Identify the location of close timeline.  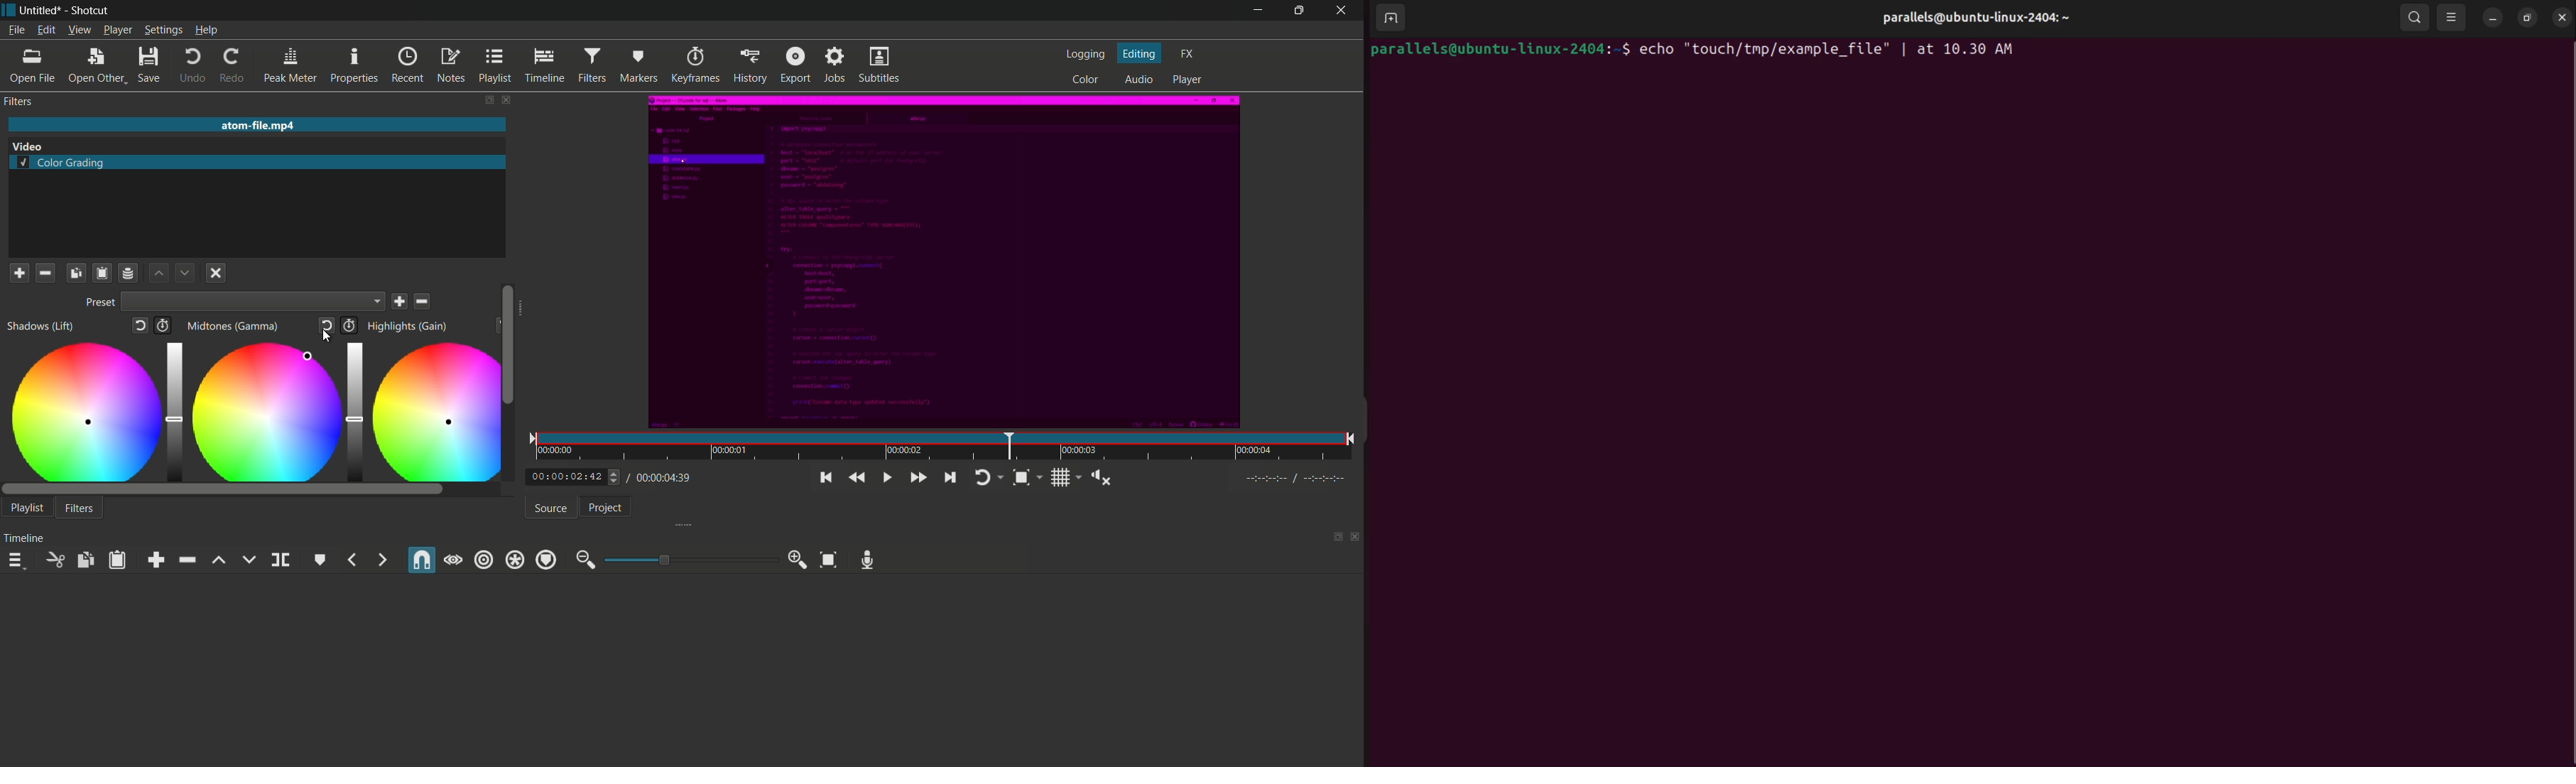
(1355, 538).